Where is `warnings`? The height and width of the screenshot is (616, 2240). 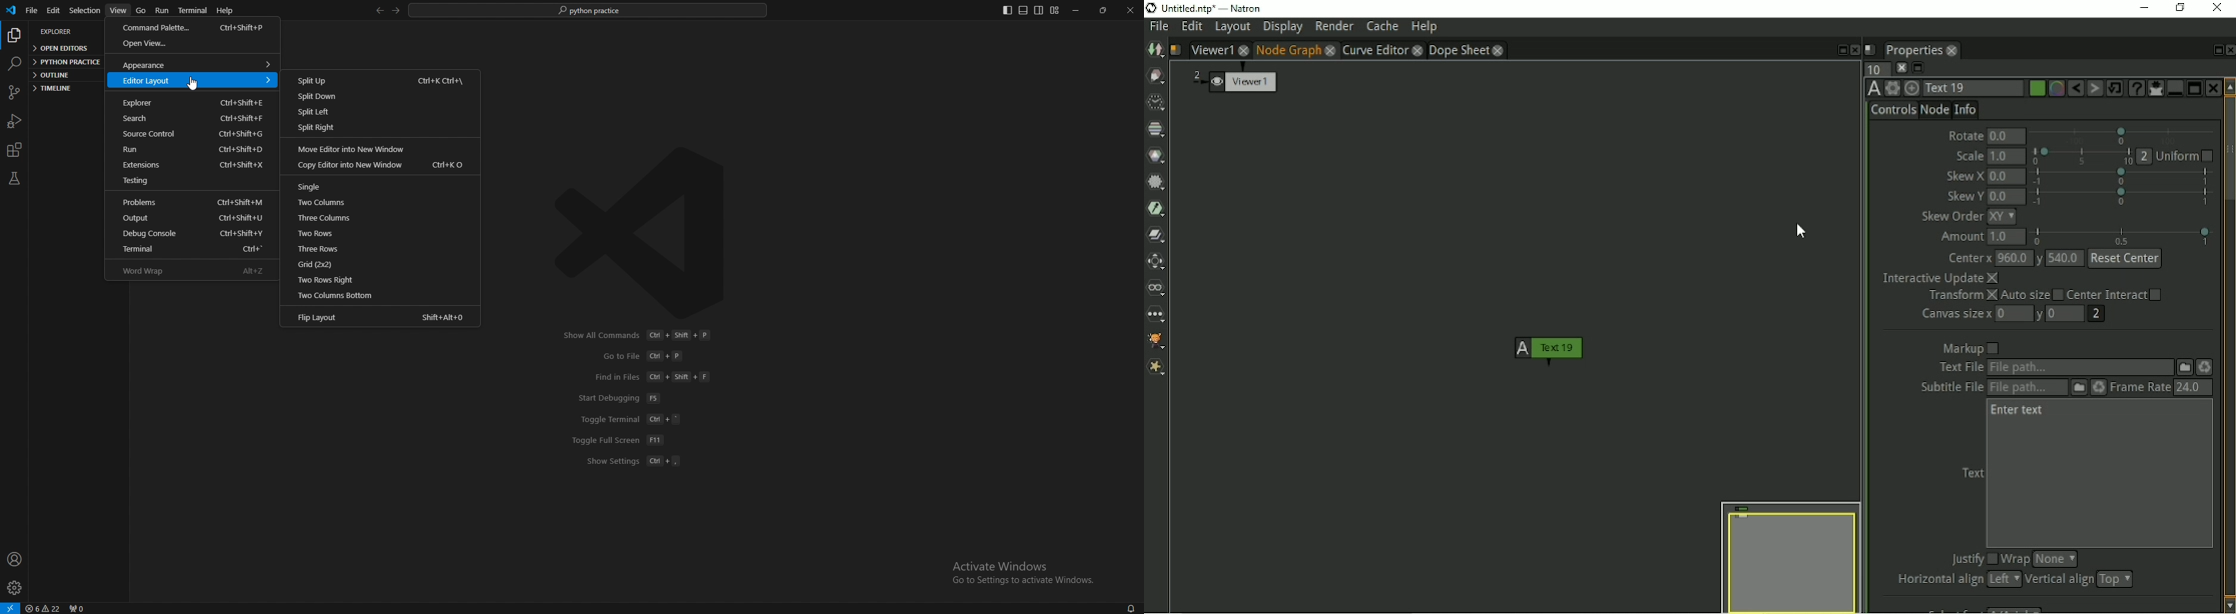 warnings is located at coordinates (44, 608).